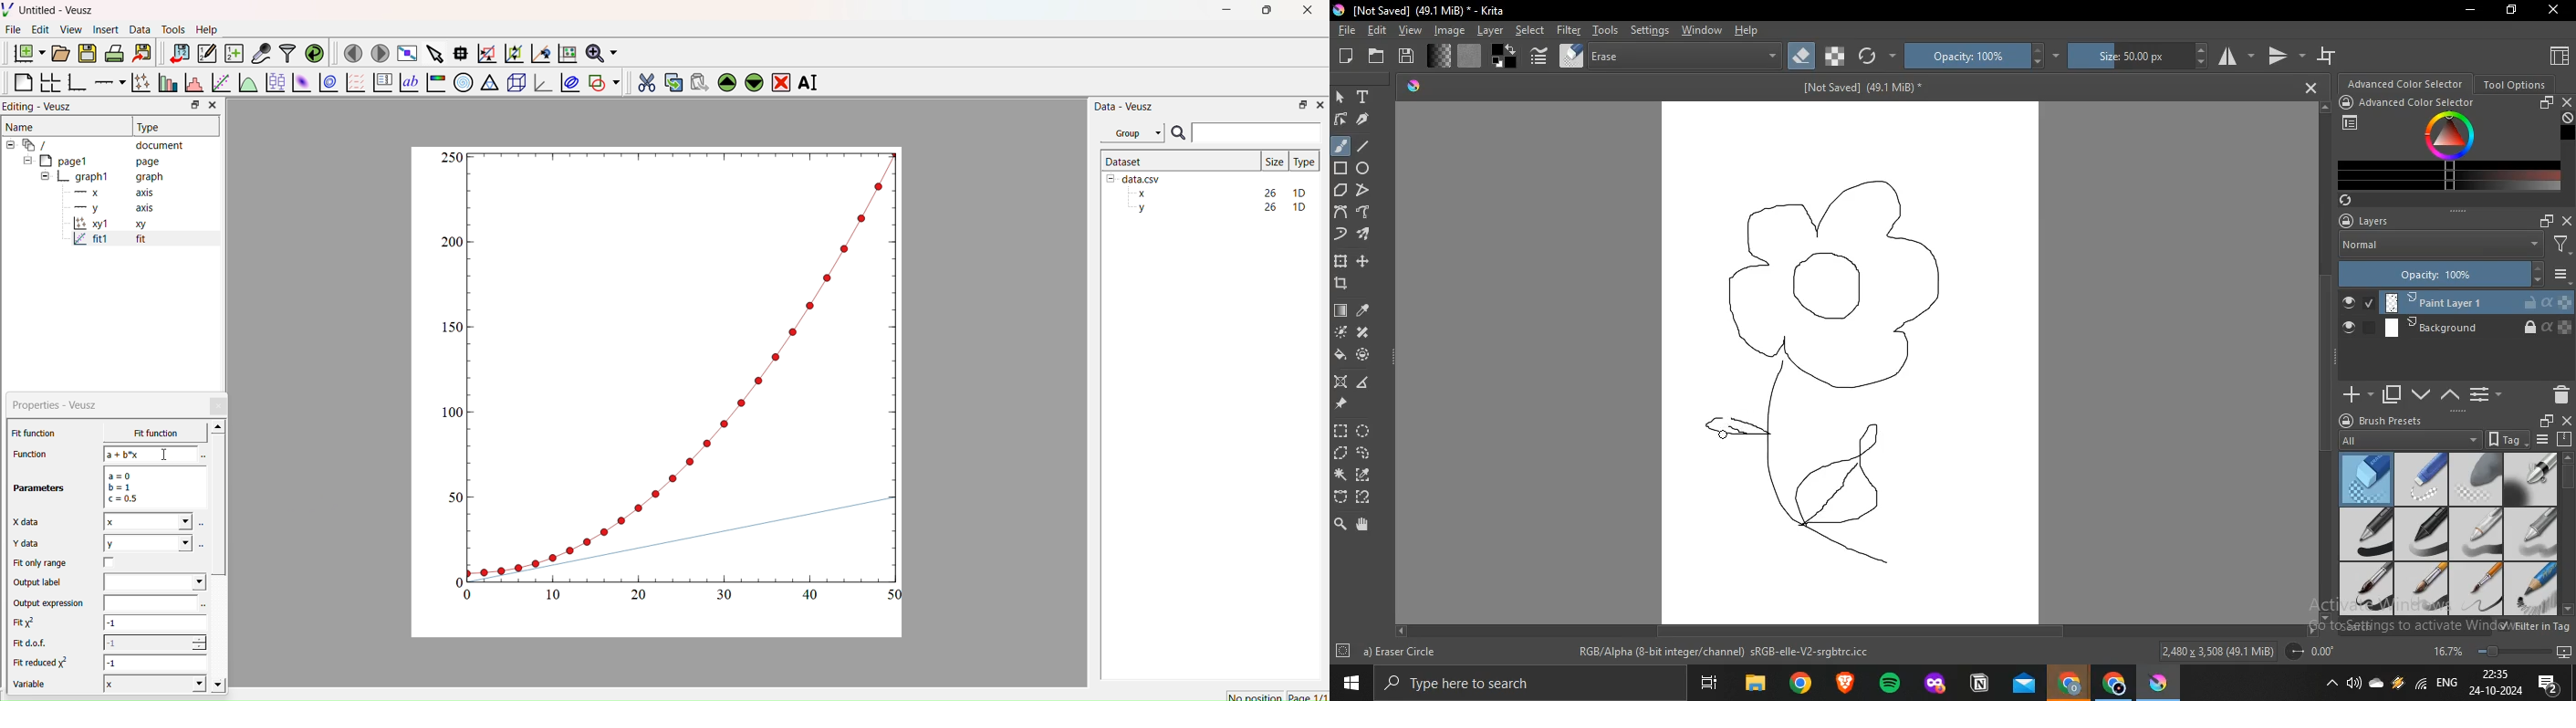  I want to click on filter, so click(1567, 30).